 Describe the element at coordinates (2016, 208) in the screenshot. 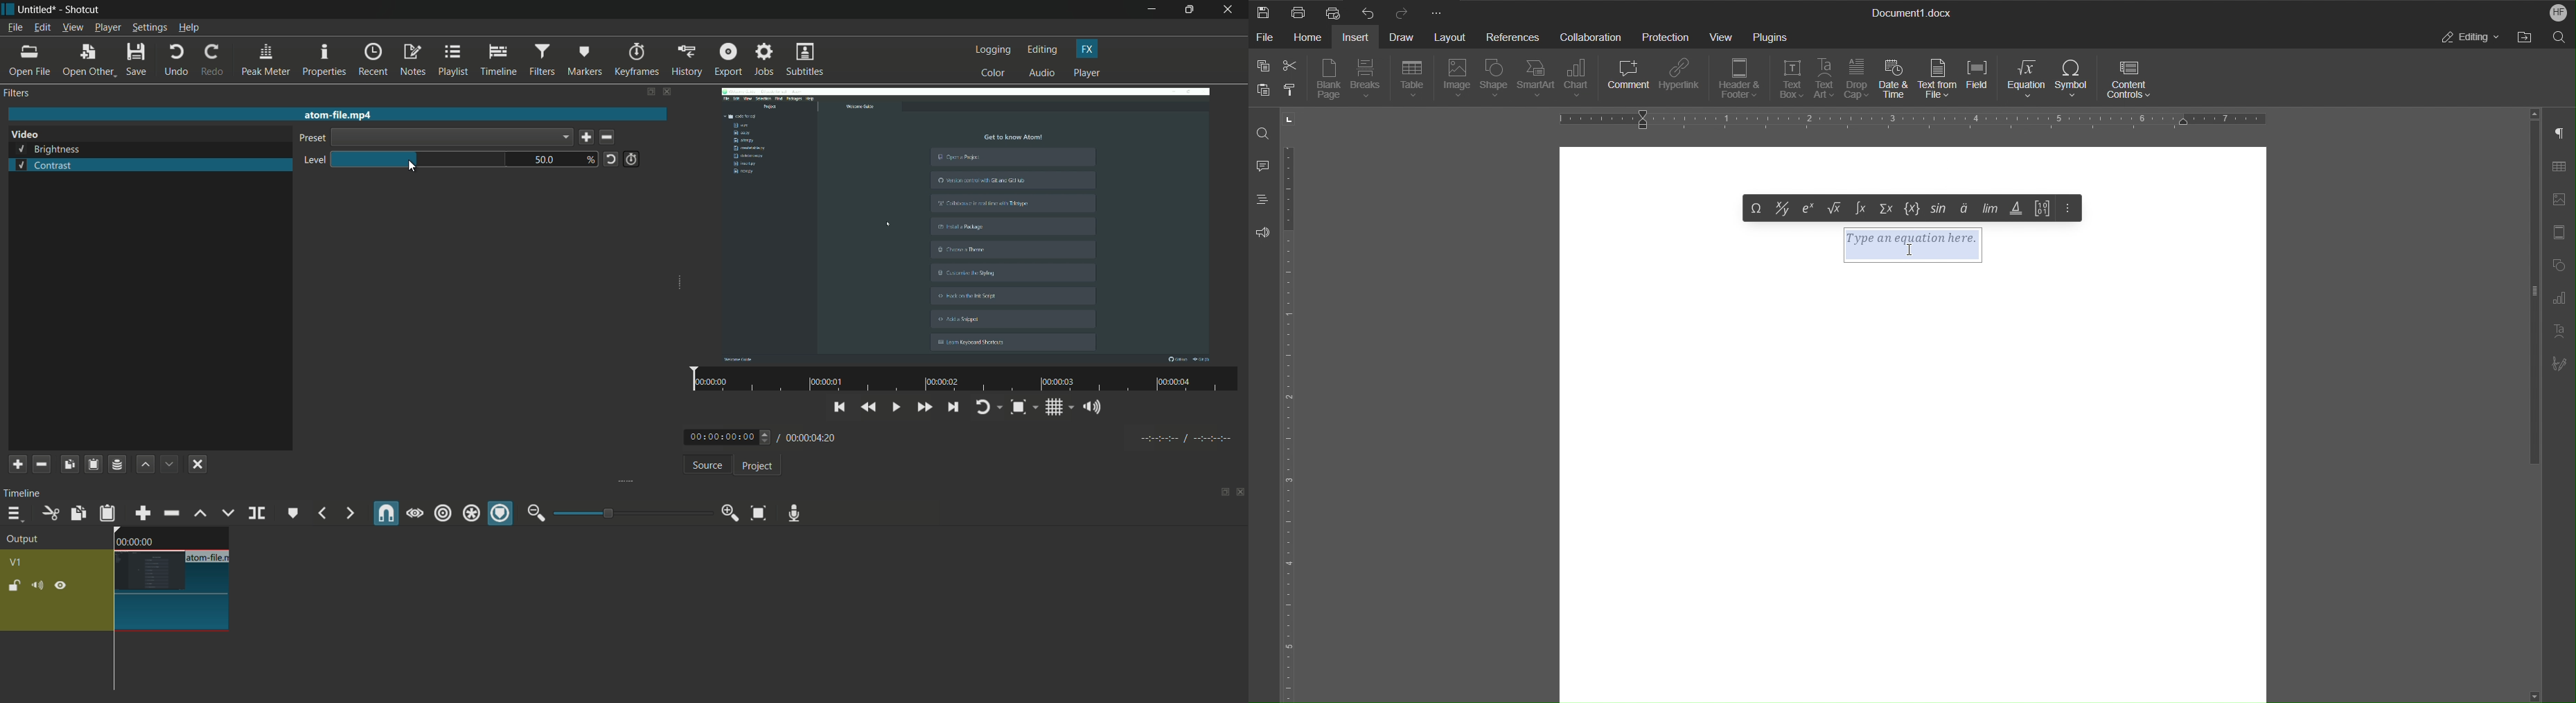

I see `Operators` at that location.